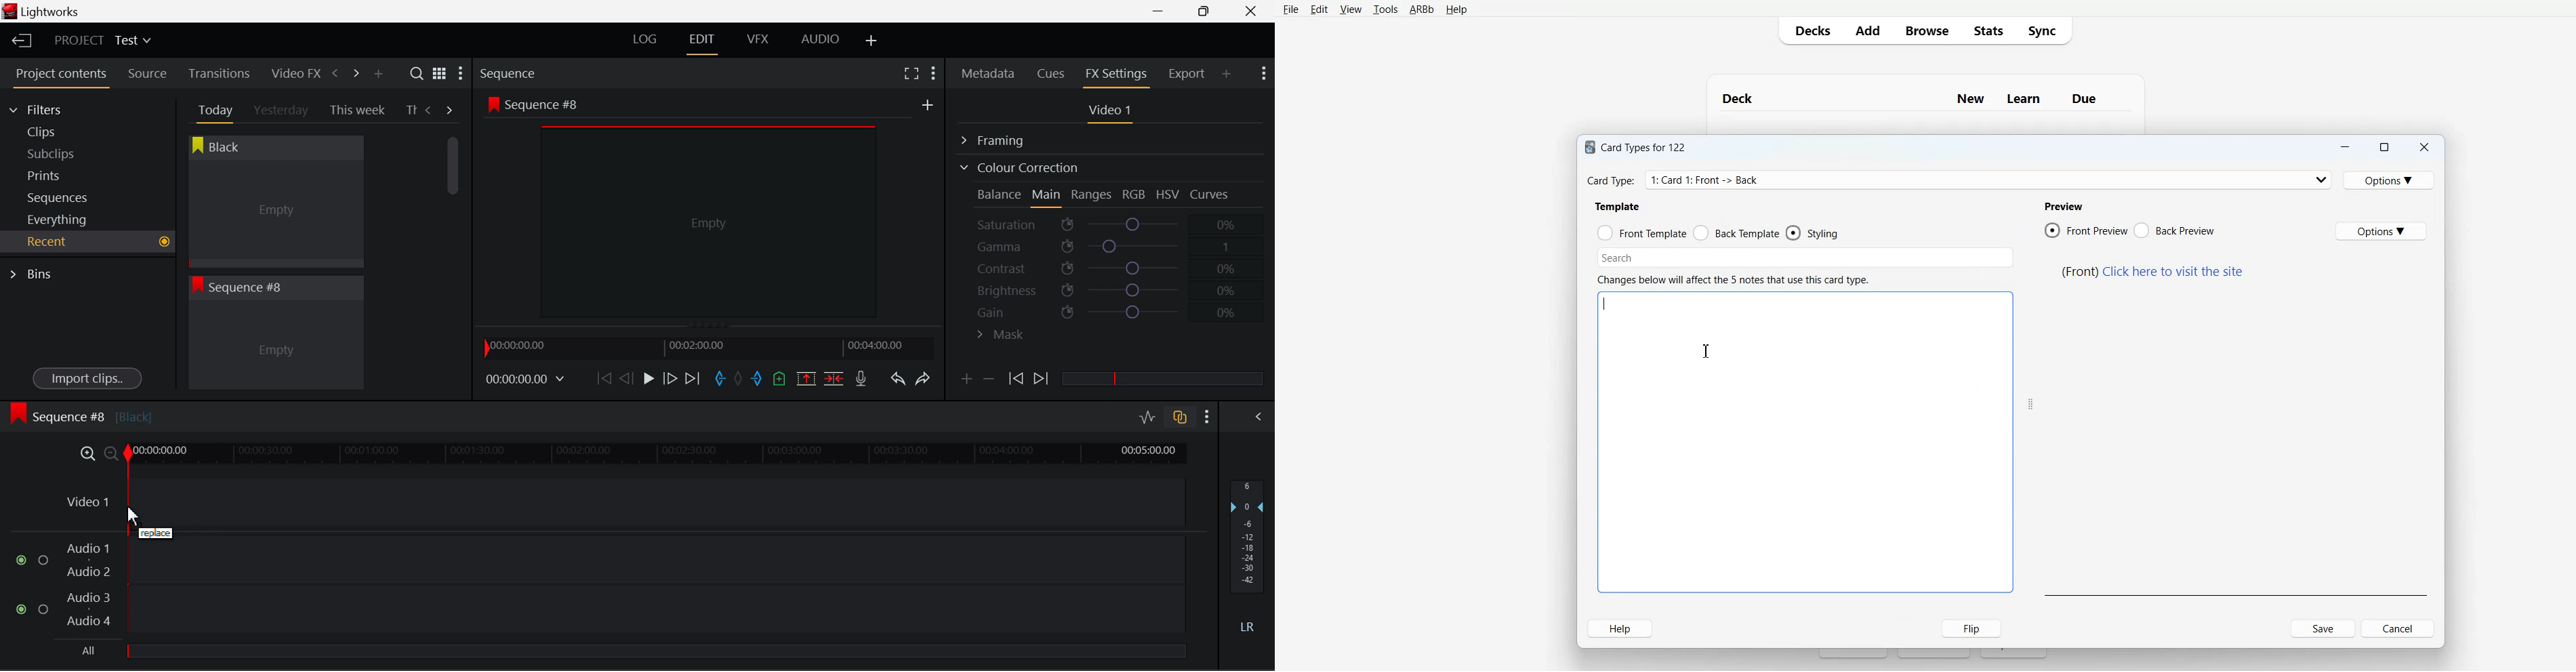  What do you see at coordinates (2384, 146) in the screenshot?
I see `Maximize` at bounding box center [2384, 146].